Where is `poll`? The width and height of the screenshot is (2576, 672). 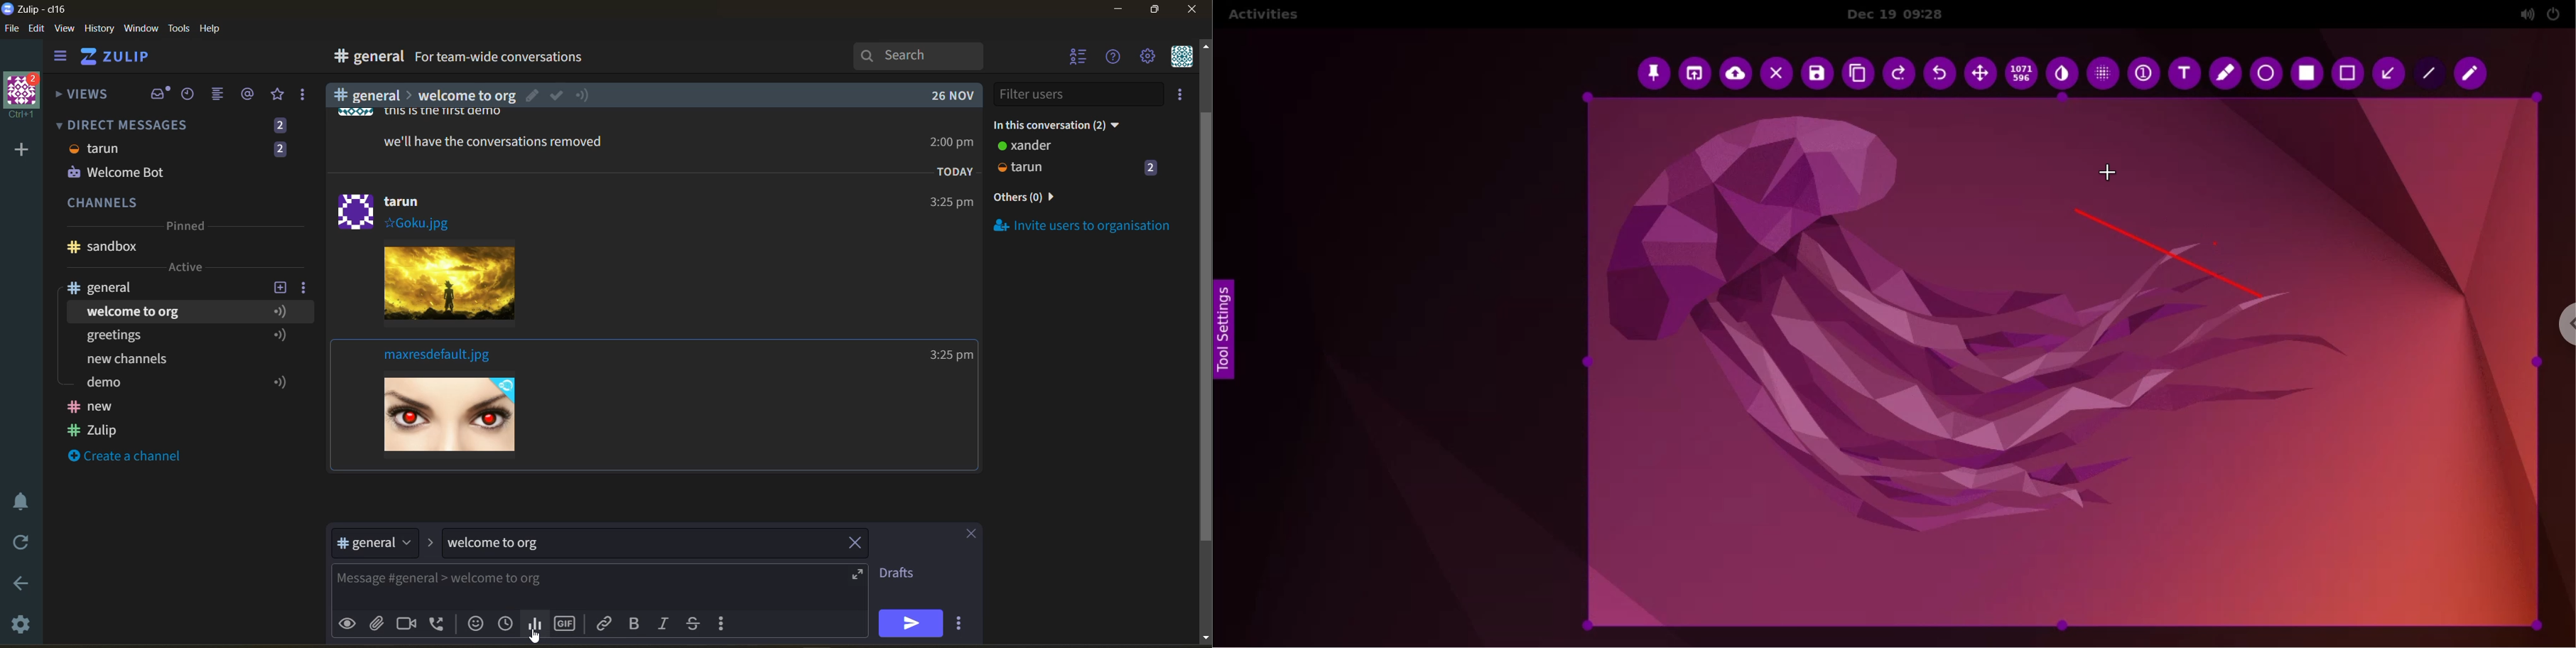
poll is located at coordinates (538, 624).